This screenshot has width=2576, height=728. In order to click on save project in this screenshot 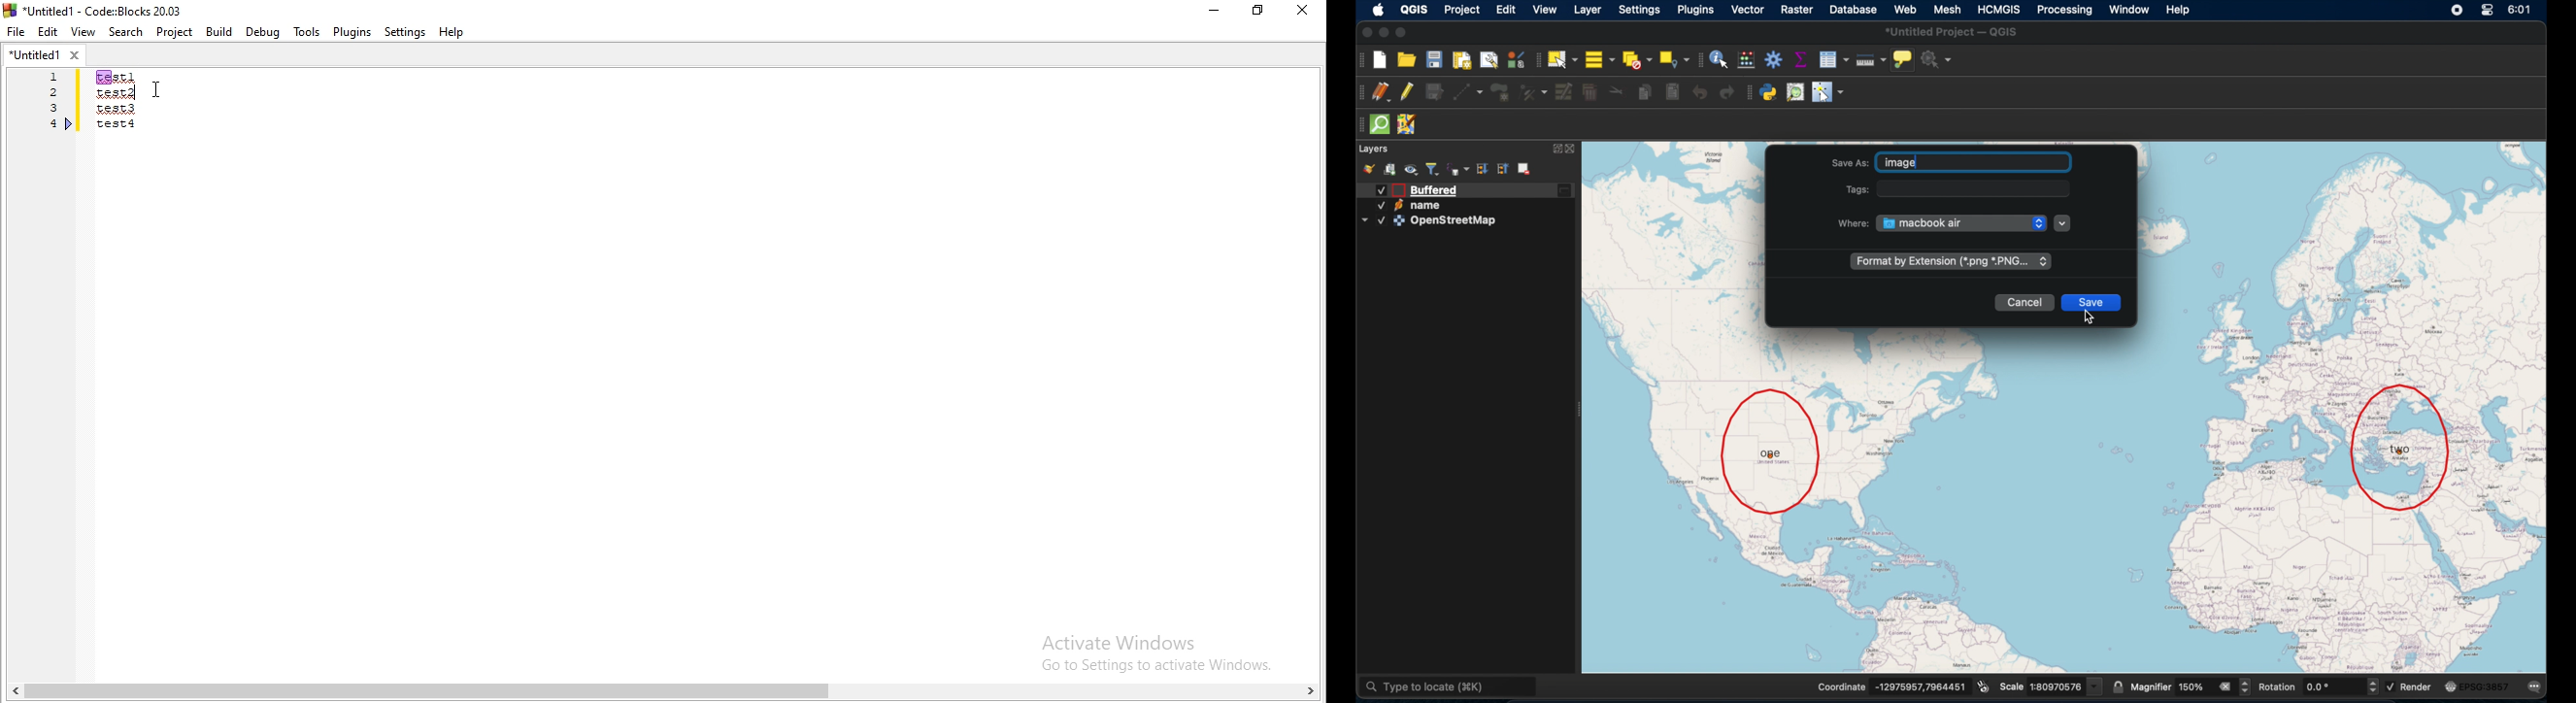, I will do `click(1434, 60)`.